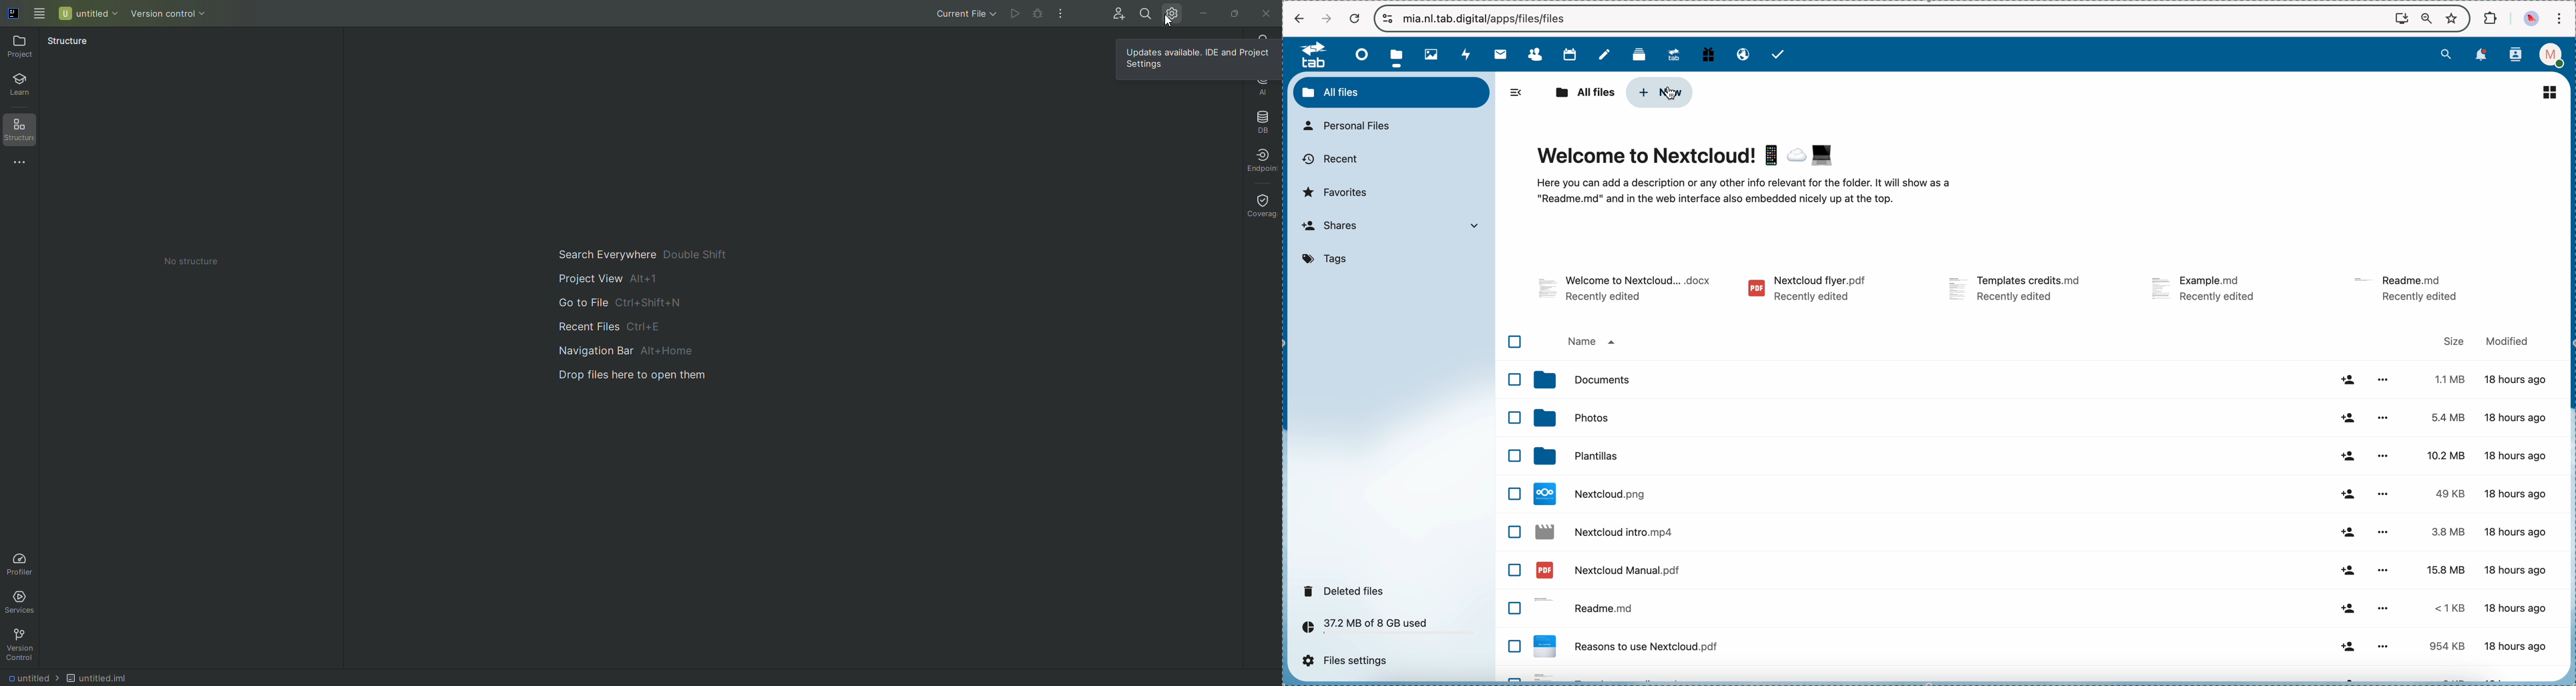  Describe the element at coordinates (1592, 343) in the screenshot. I see `name` at that location.